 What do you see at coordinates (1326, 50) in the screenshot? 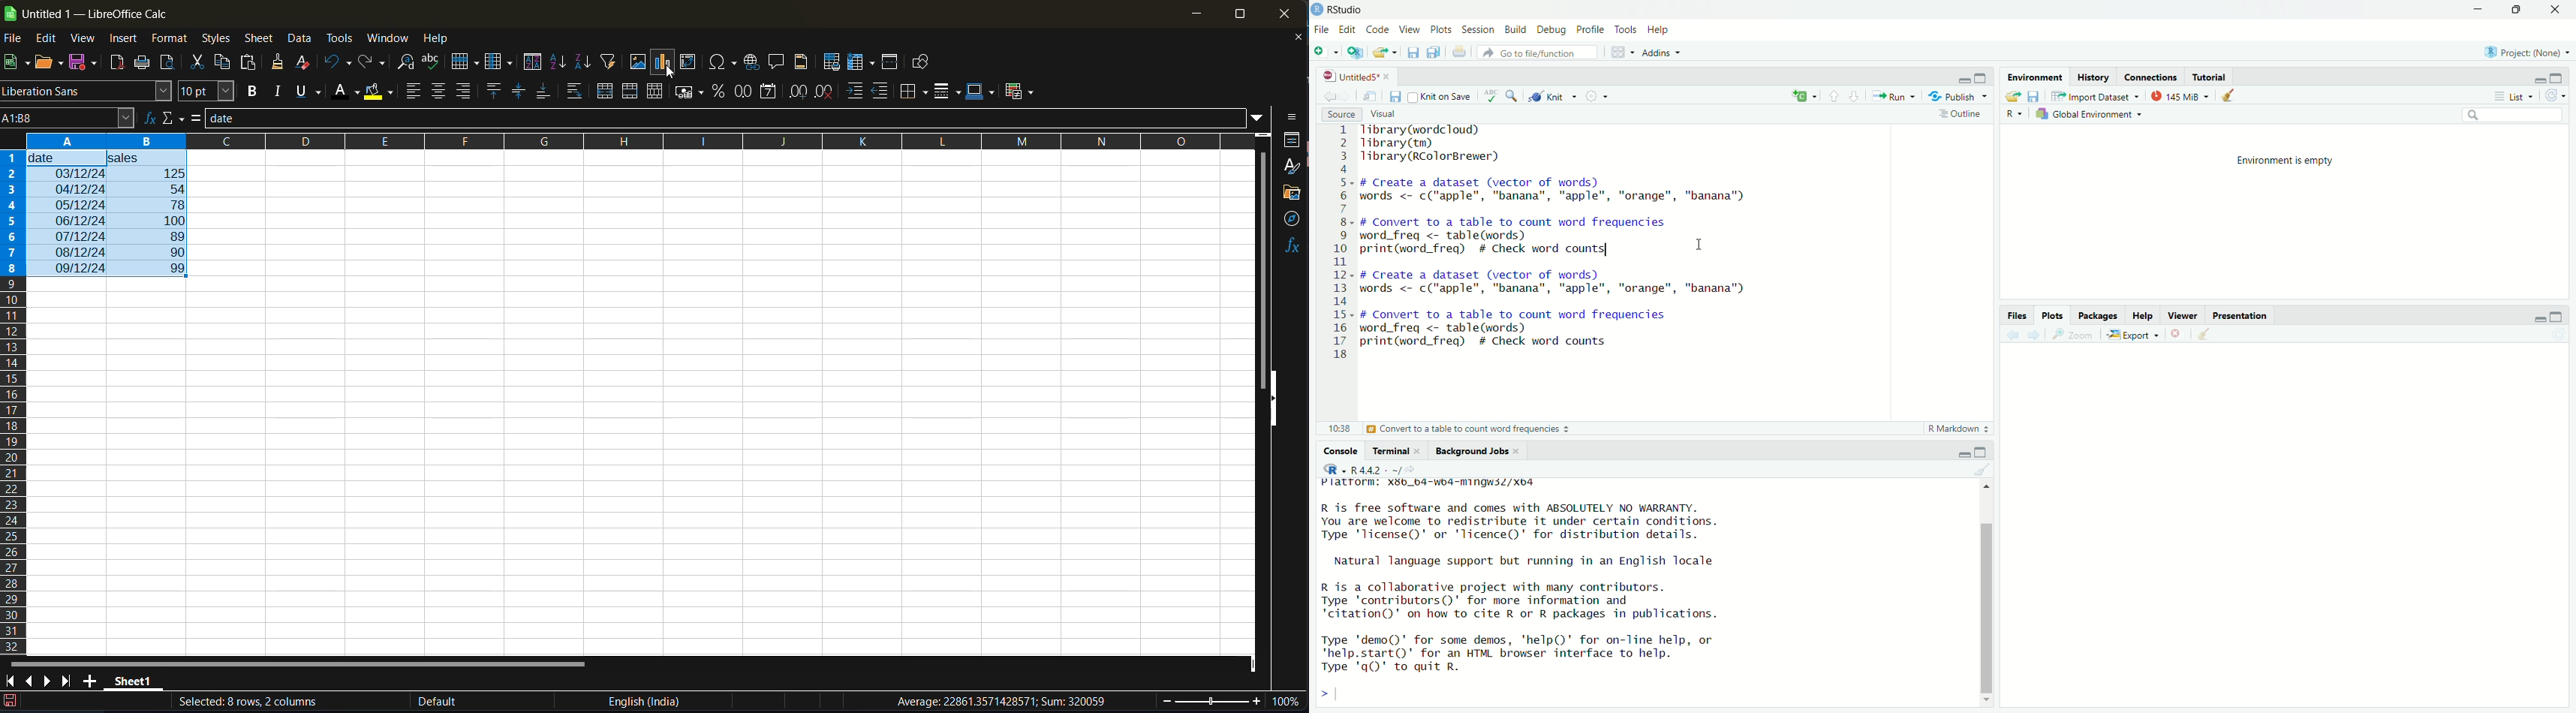
I see `New file` at bounding box center [1326, 50].